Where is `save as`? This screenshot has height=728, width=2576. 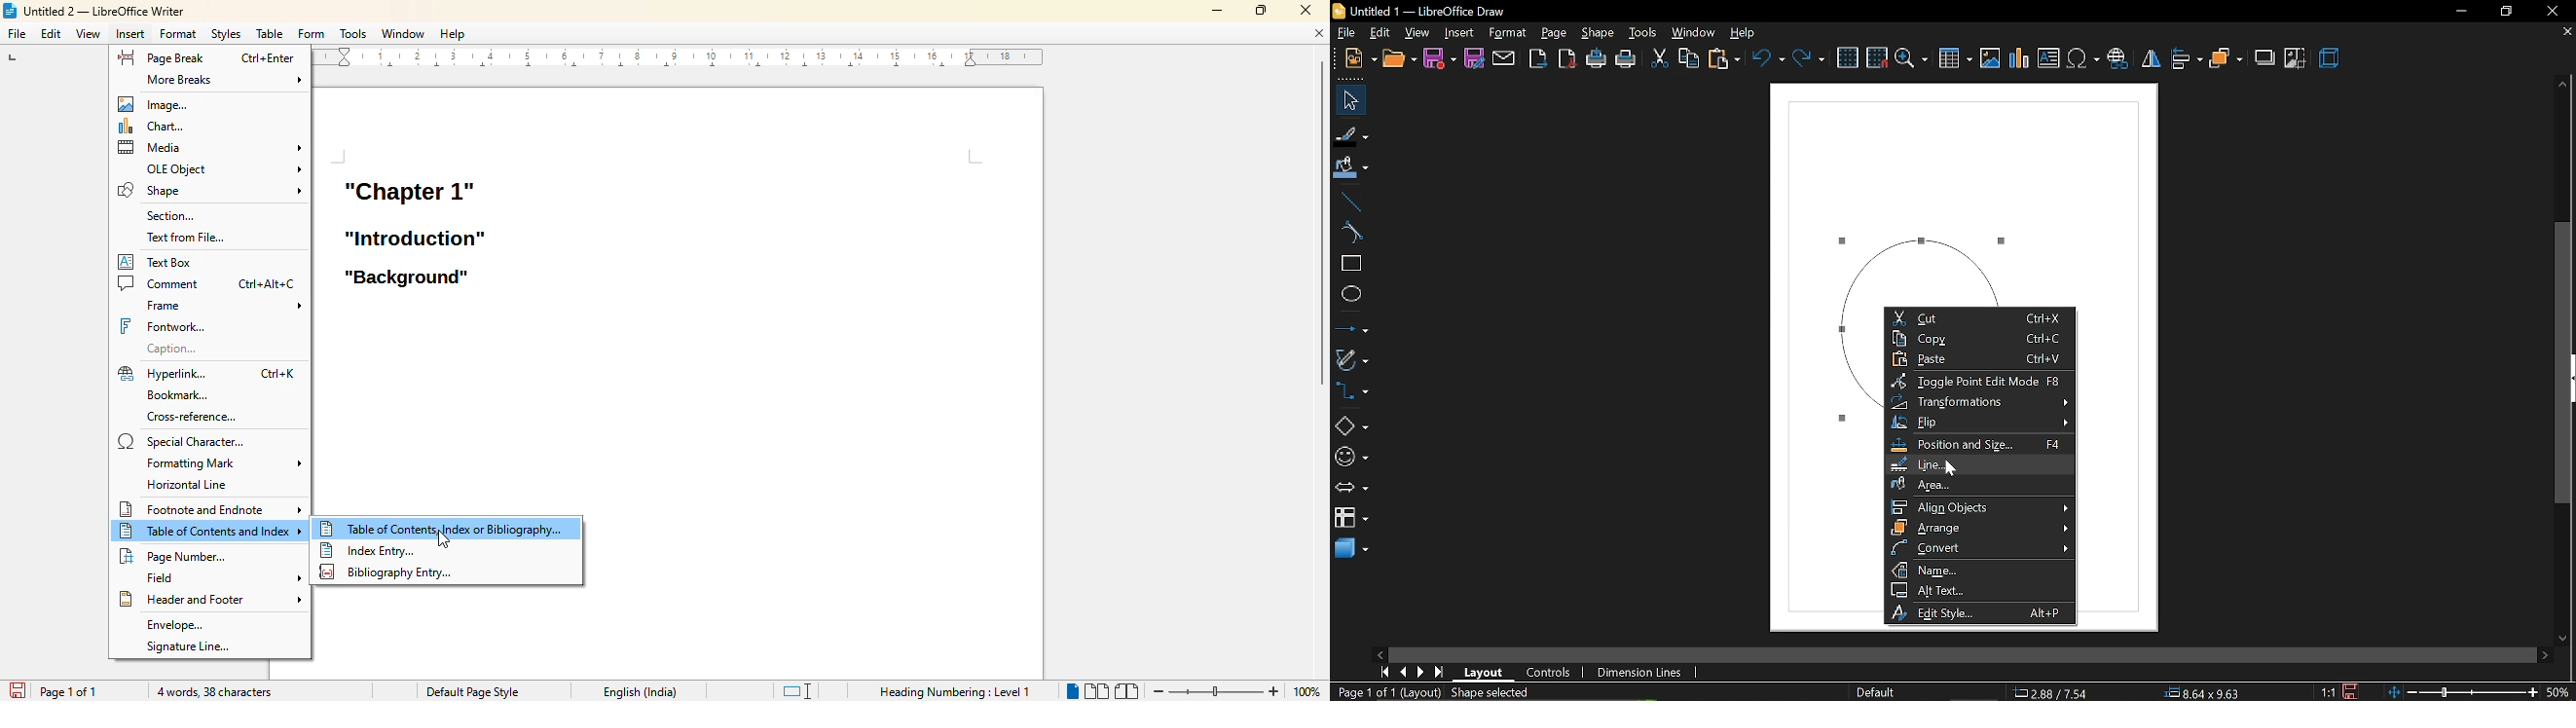
save as is located at coordinates (1474, 60).